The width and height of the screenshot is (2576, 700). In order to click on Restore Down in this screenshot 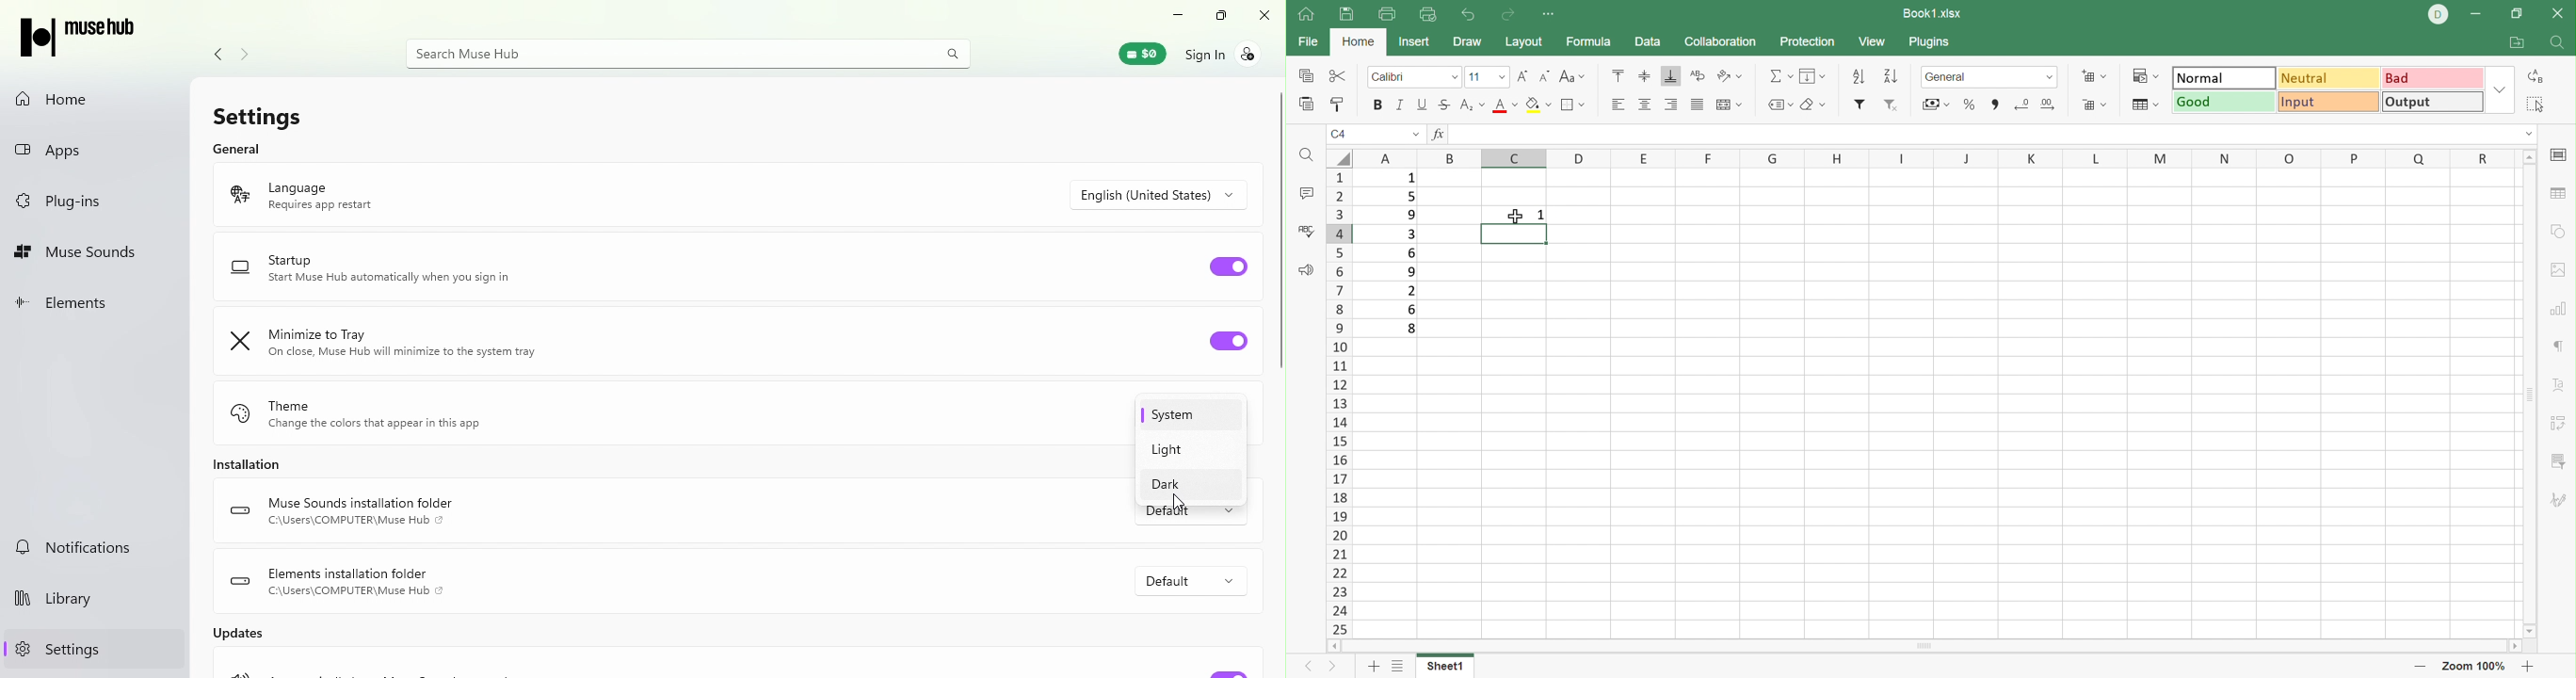, I will do `click(2520, 11)`.